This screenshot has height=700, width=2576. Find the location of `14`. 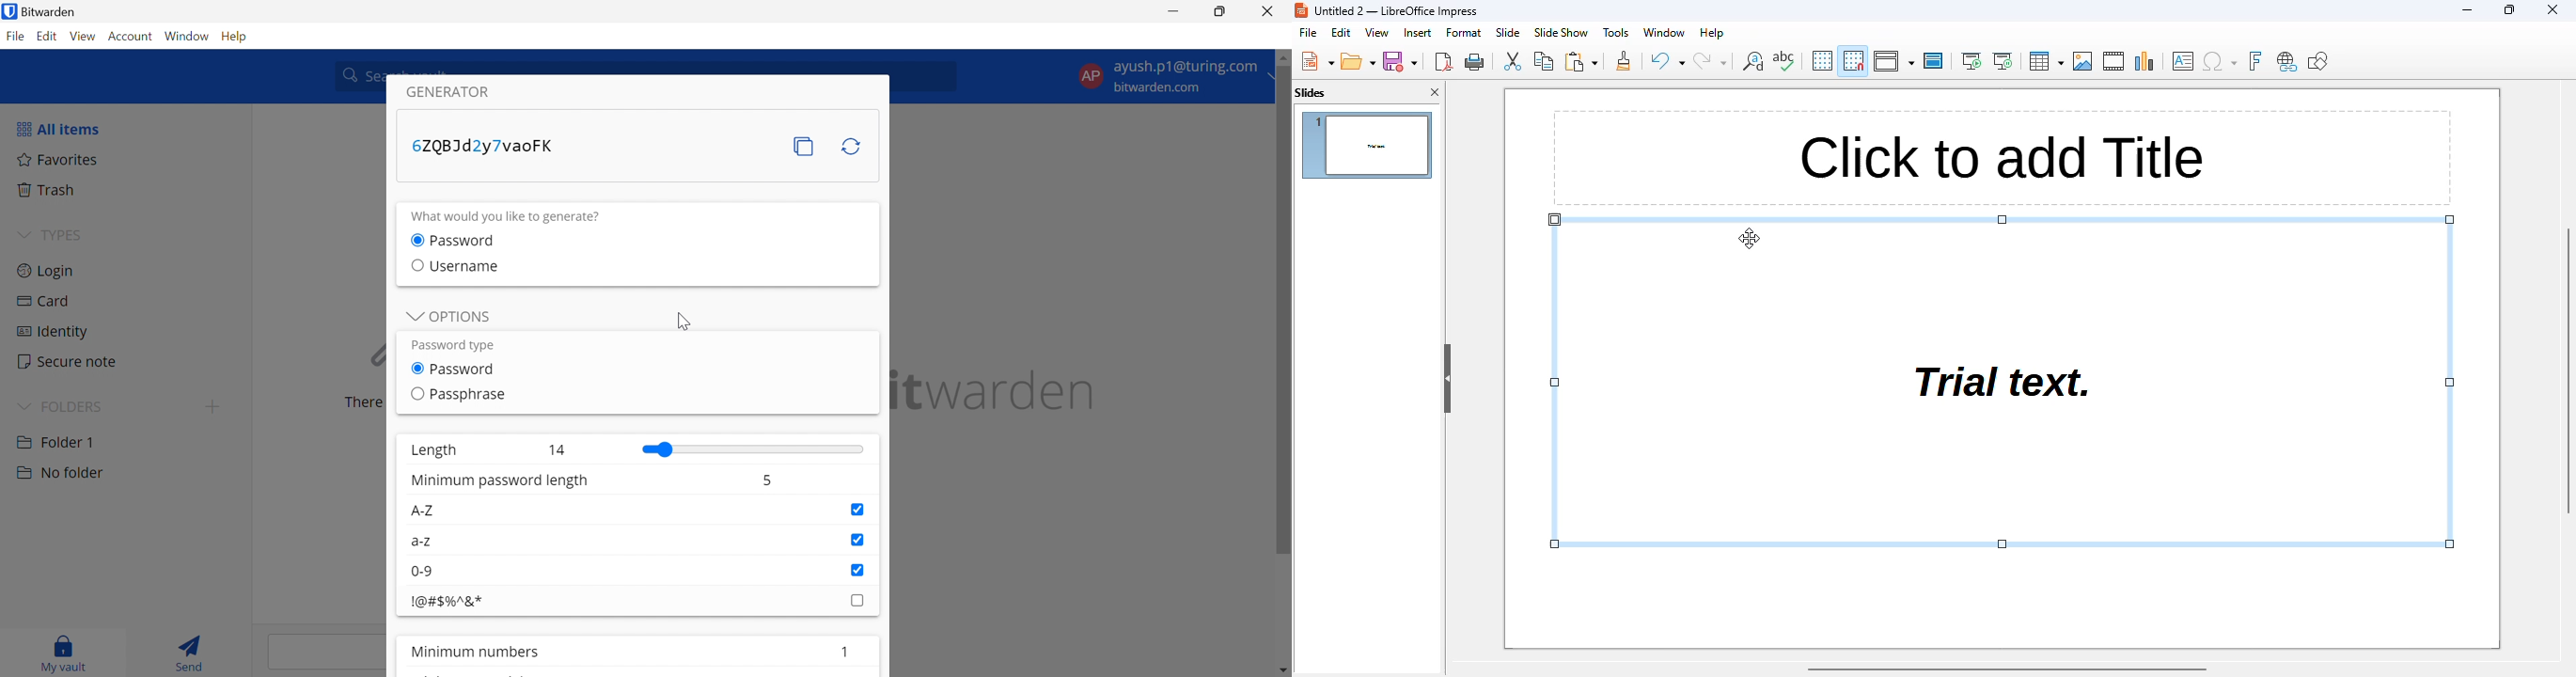

14 is located at coordinates (558, 450).